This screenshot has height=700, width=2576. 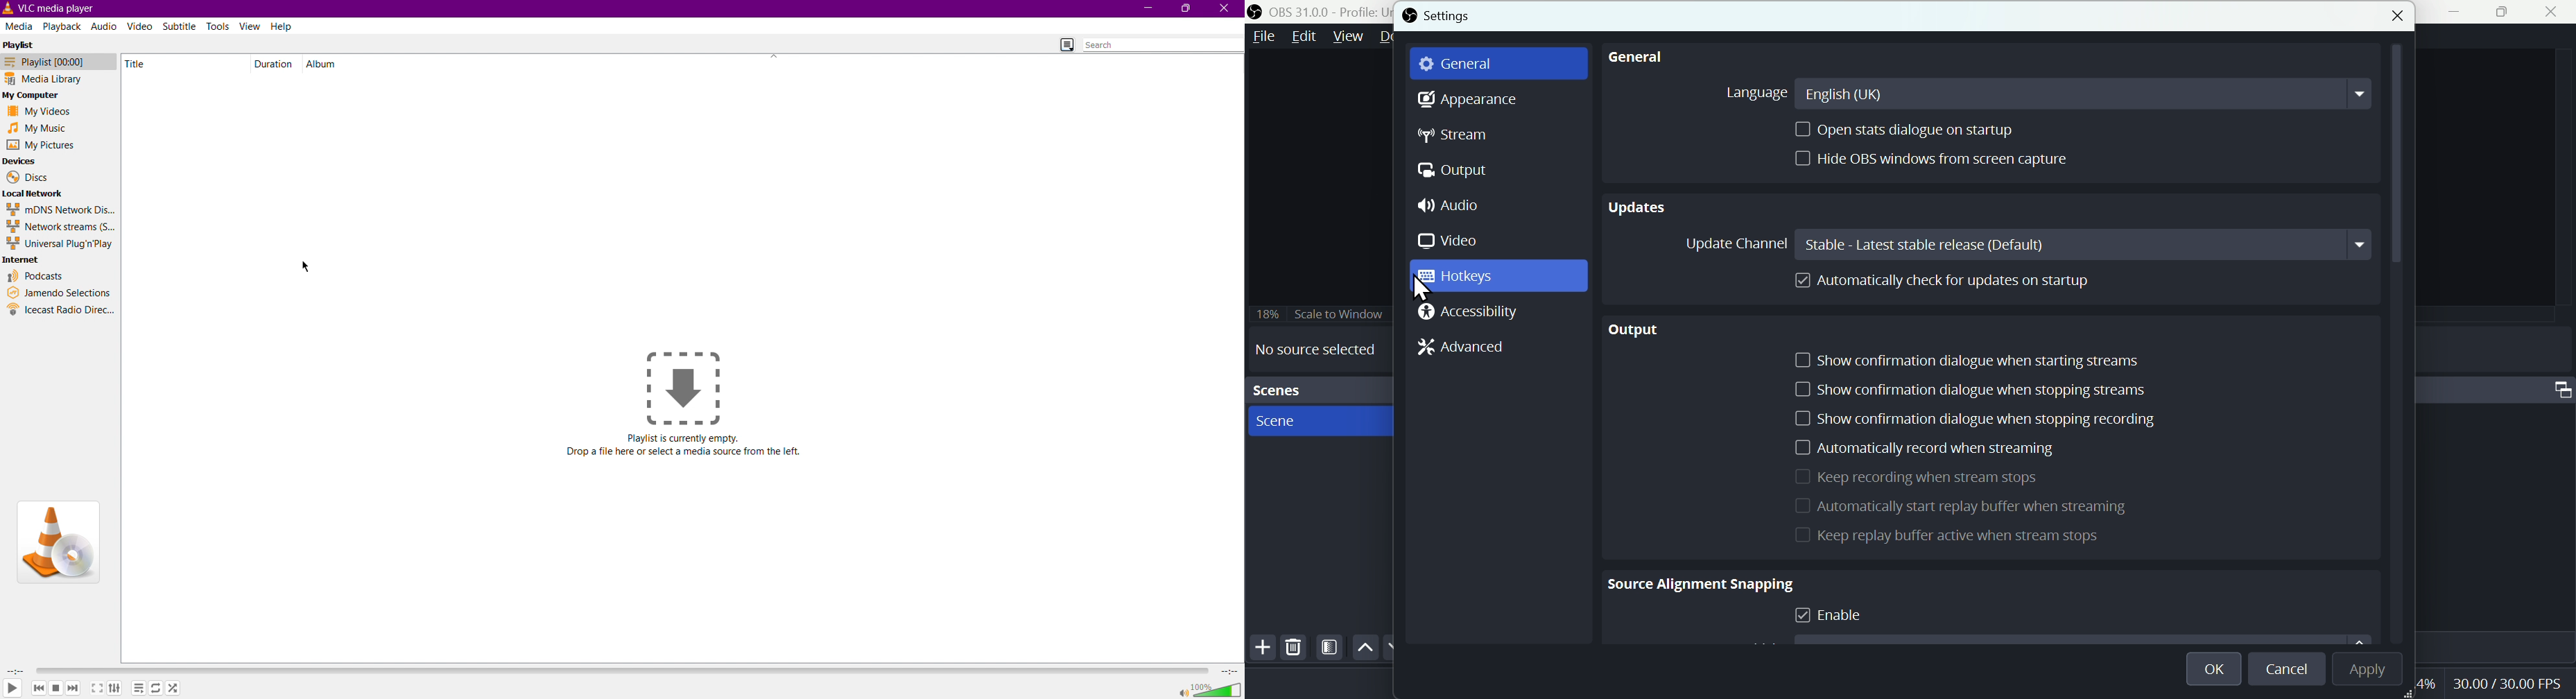 What do you see at coordinates (2507, 12) in the screenshot?
I see `Maximise` at bounding box center [2507, 12].